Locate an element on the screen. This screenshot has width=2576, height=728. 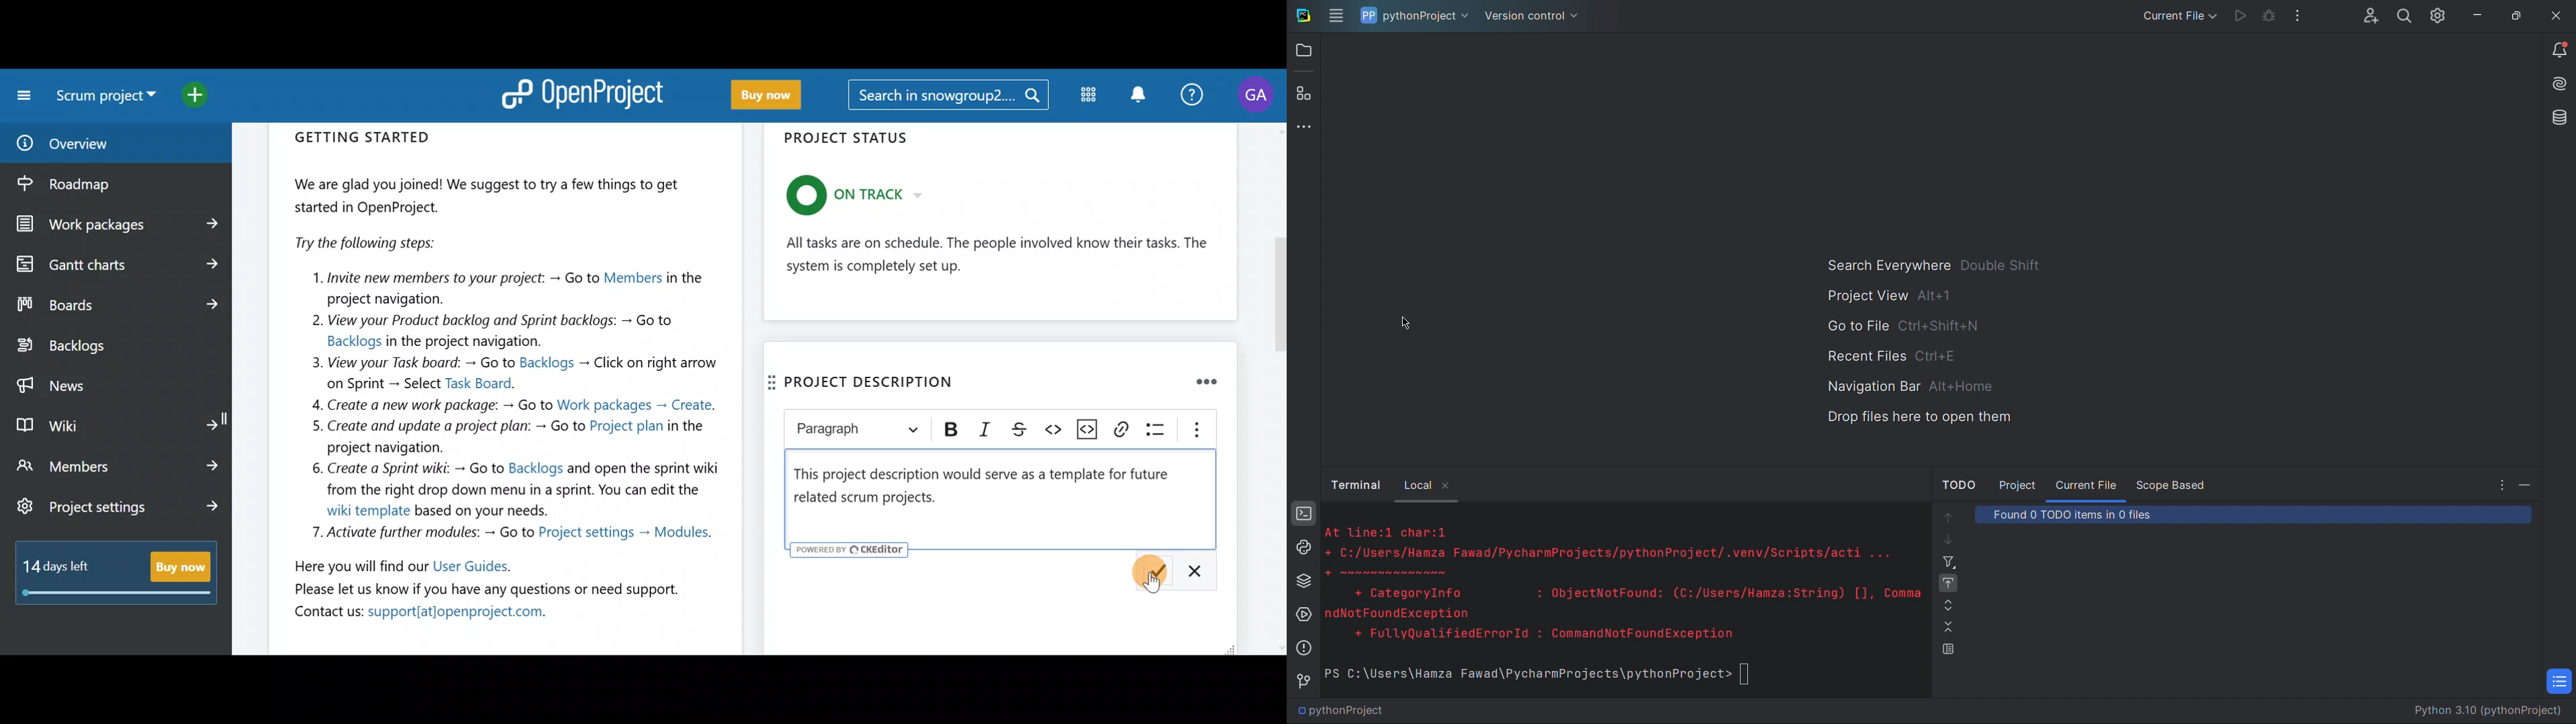
Bulleted list is located at coordinates (1157, 435).